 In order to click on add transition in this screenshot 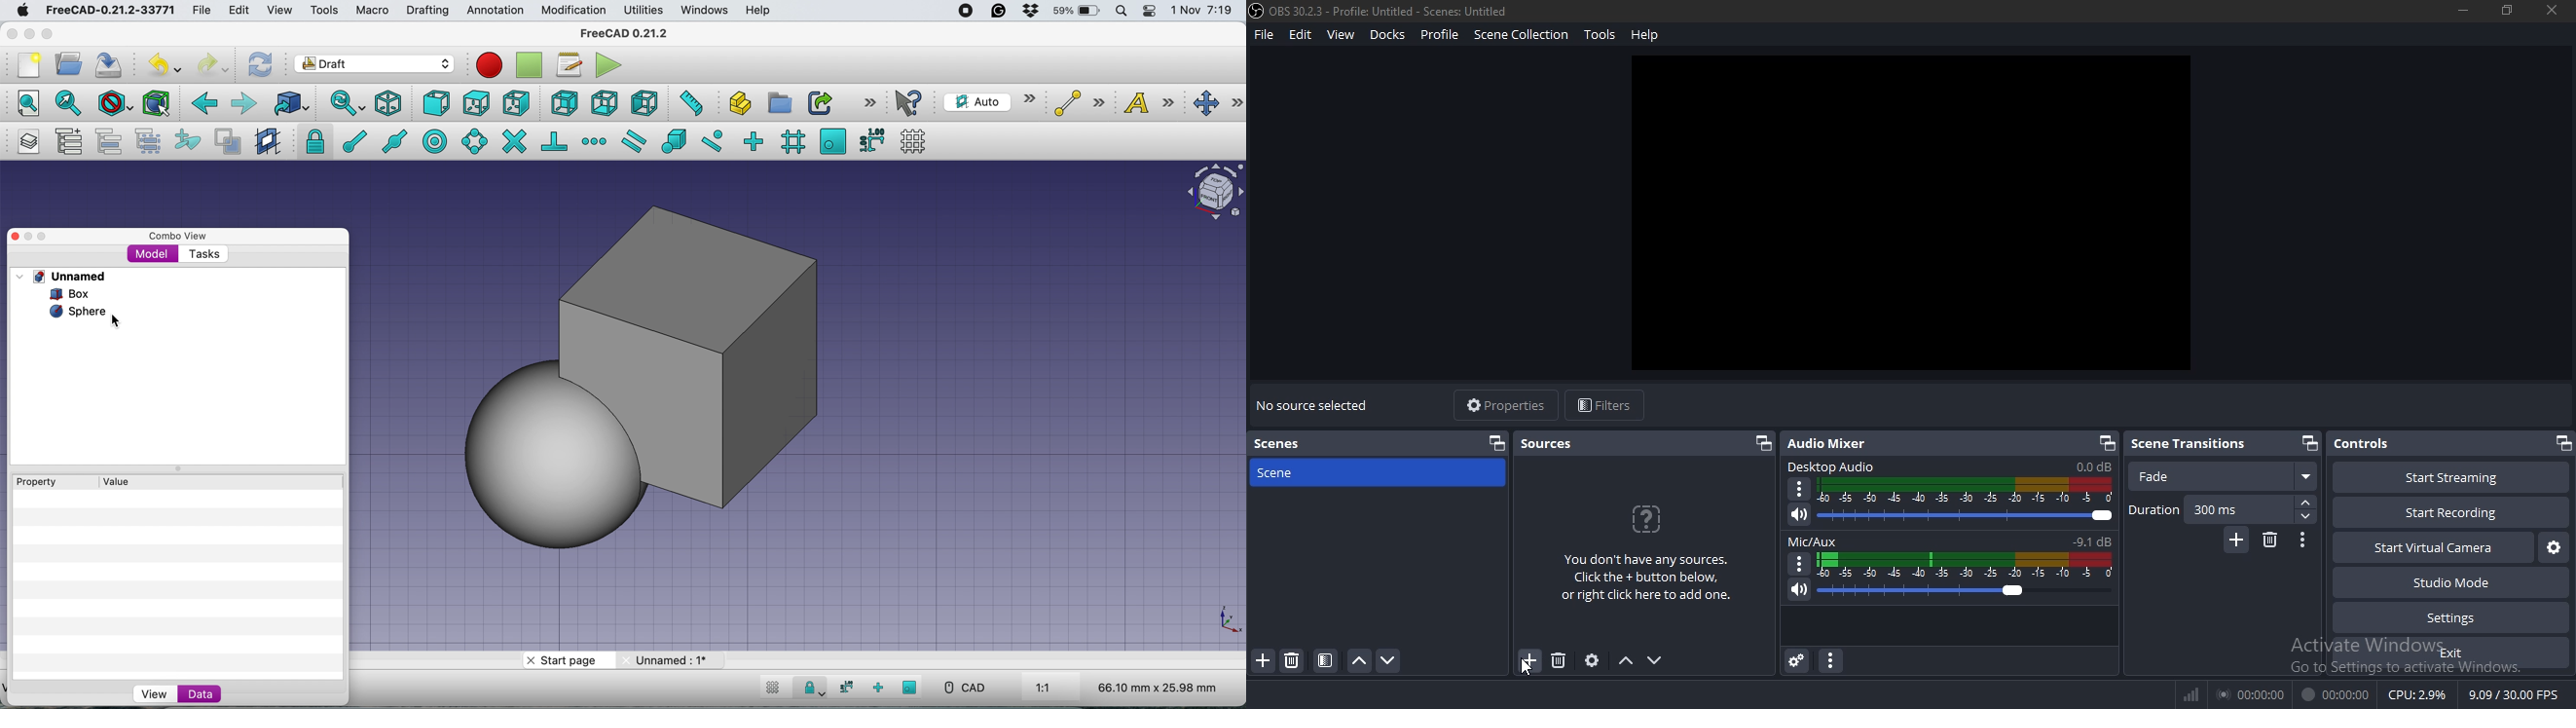, I will do `click(2237, 541)`.